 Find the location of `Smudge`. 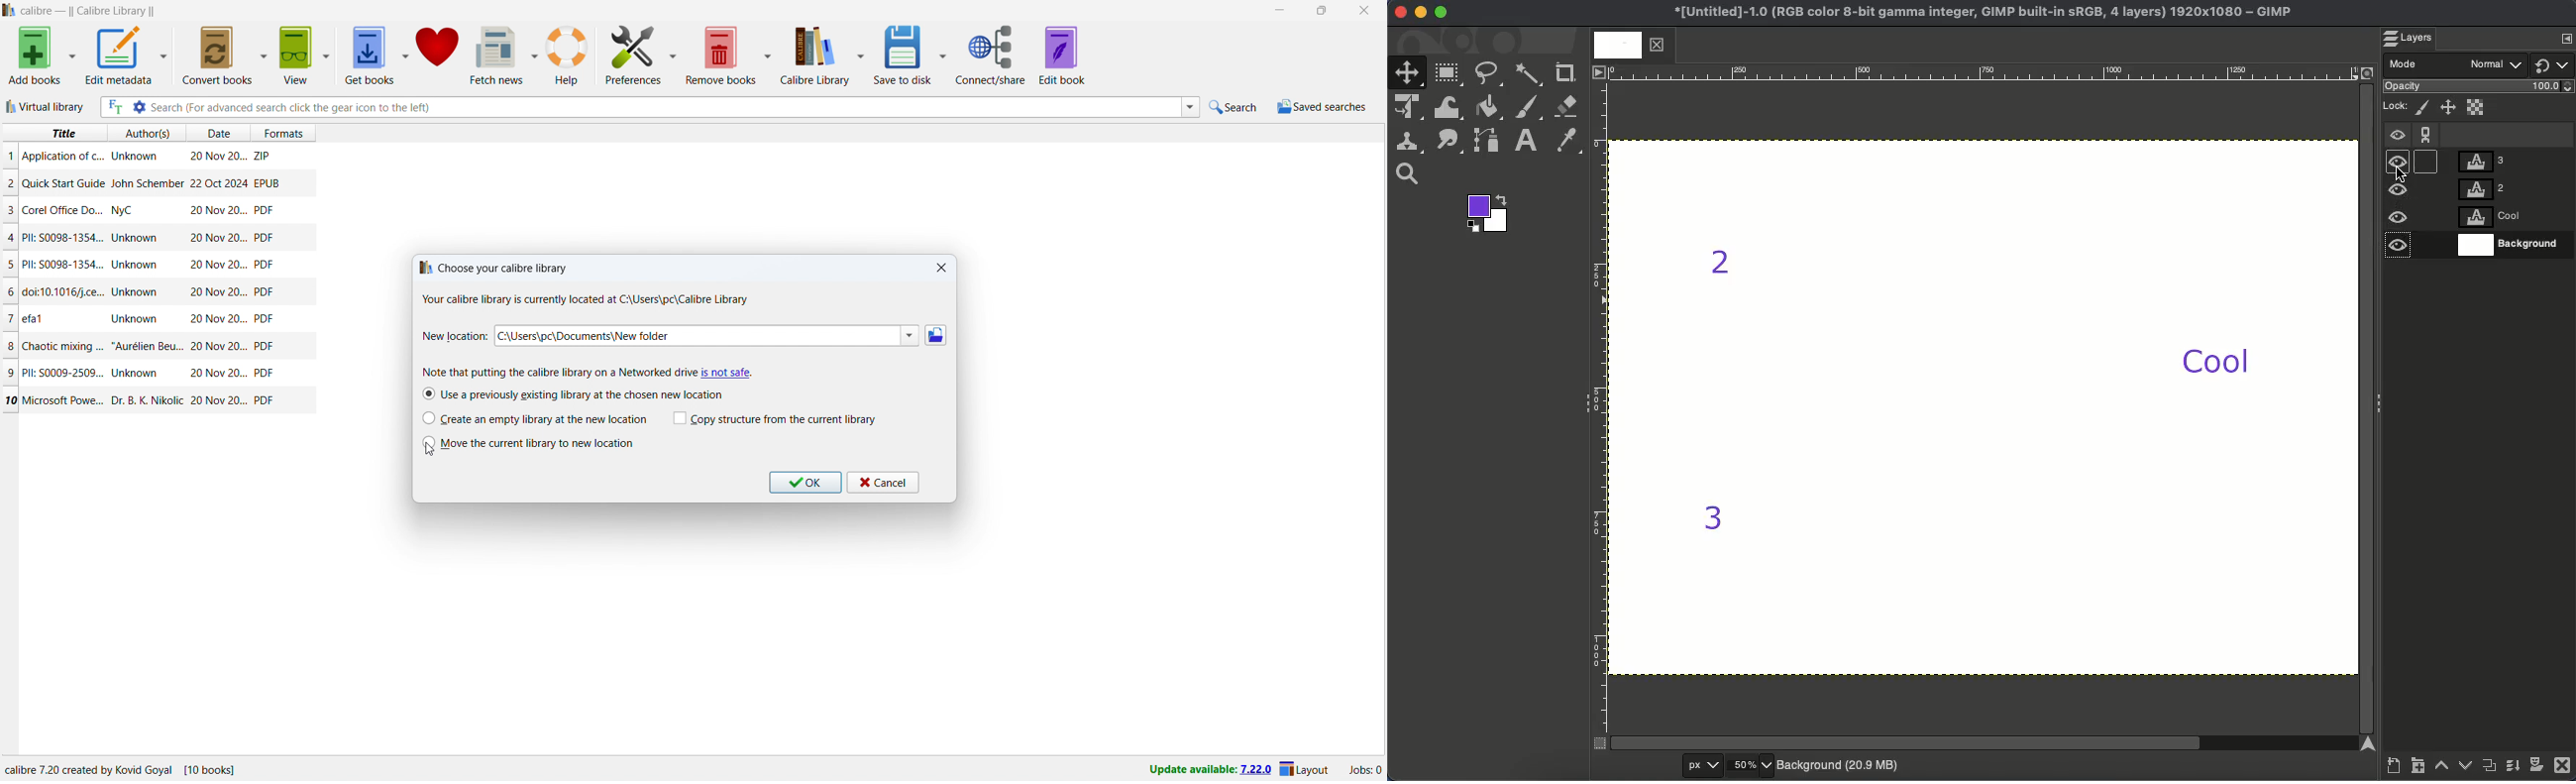

Smudge is located at coordinates (1448, 142).